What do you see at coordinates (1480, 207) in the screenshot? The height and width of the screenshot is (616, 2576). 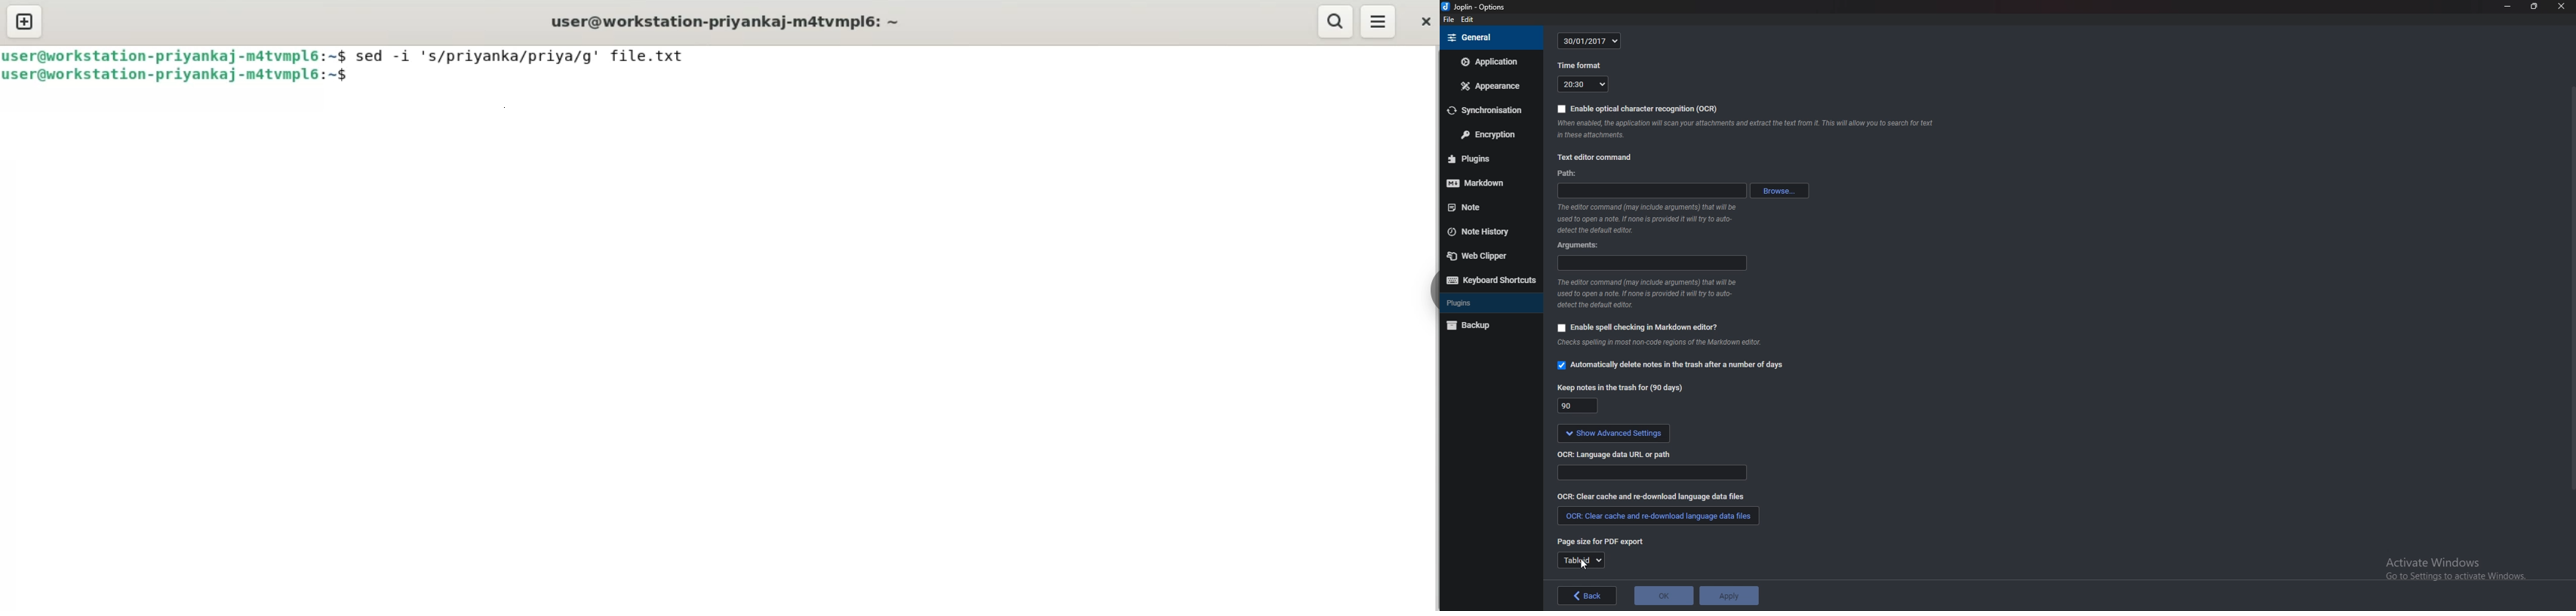 I see `note` at bounding box center [1480, 207].